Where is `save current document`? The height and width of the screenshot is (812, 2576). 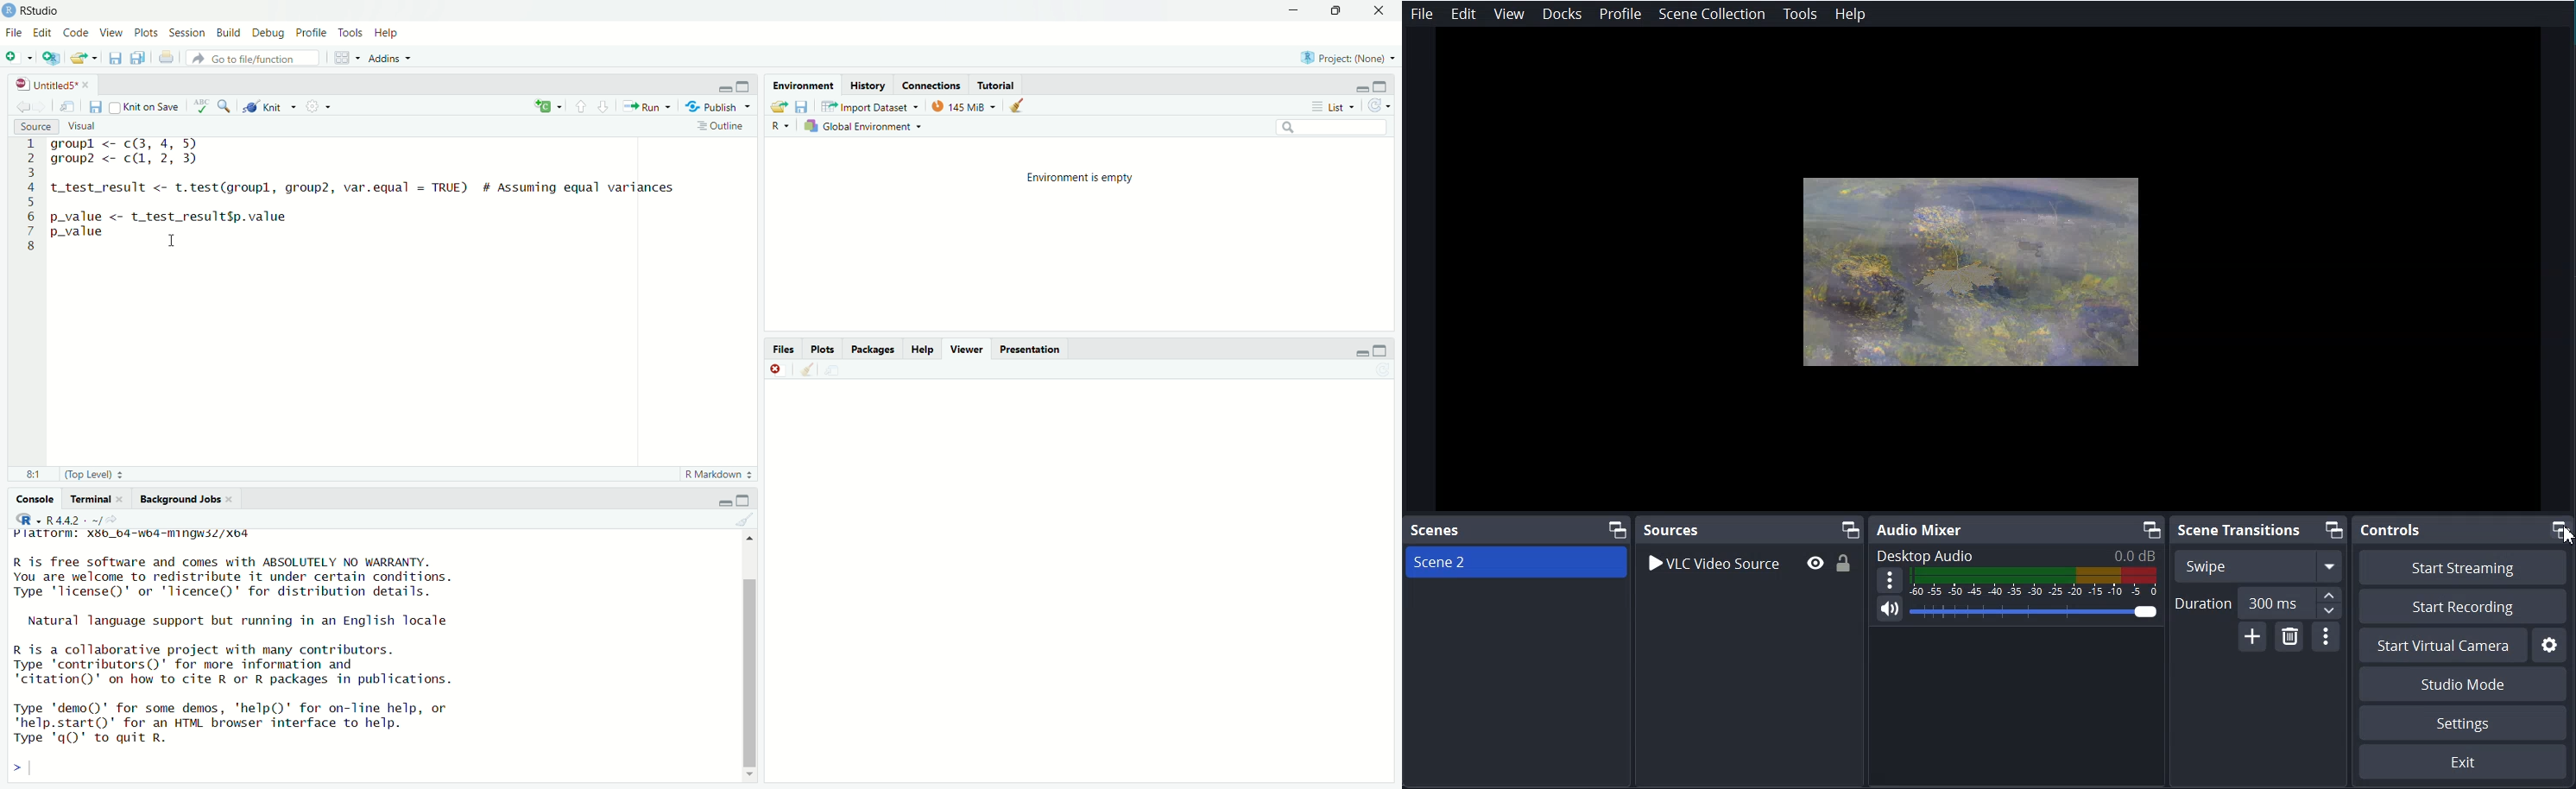 save current document is located at coordinates (115, 58).